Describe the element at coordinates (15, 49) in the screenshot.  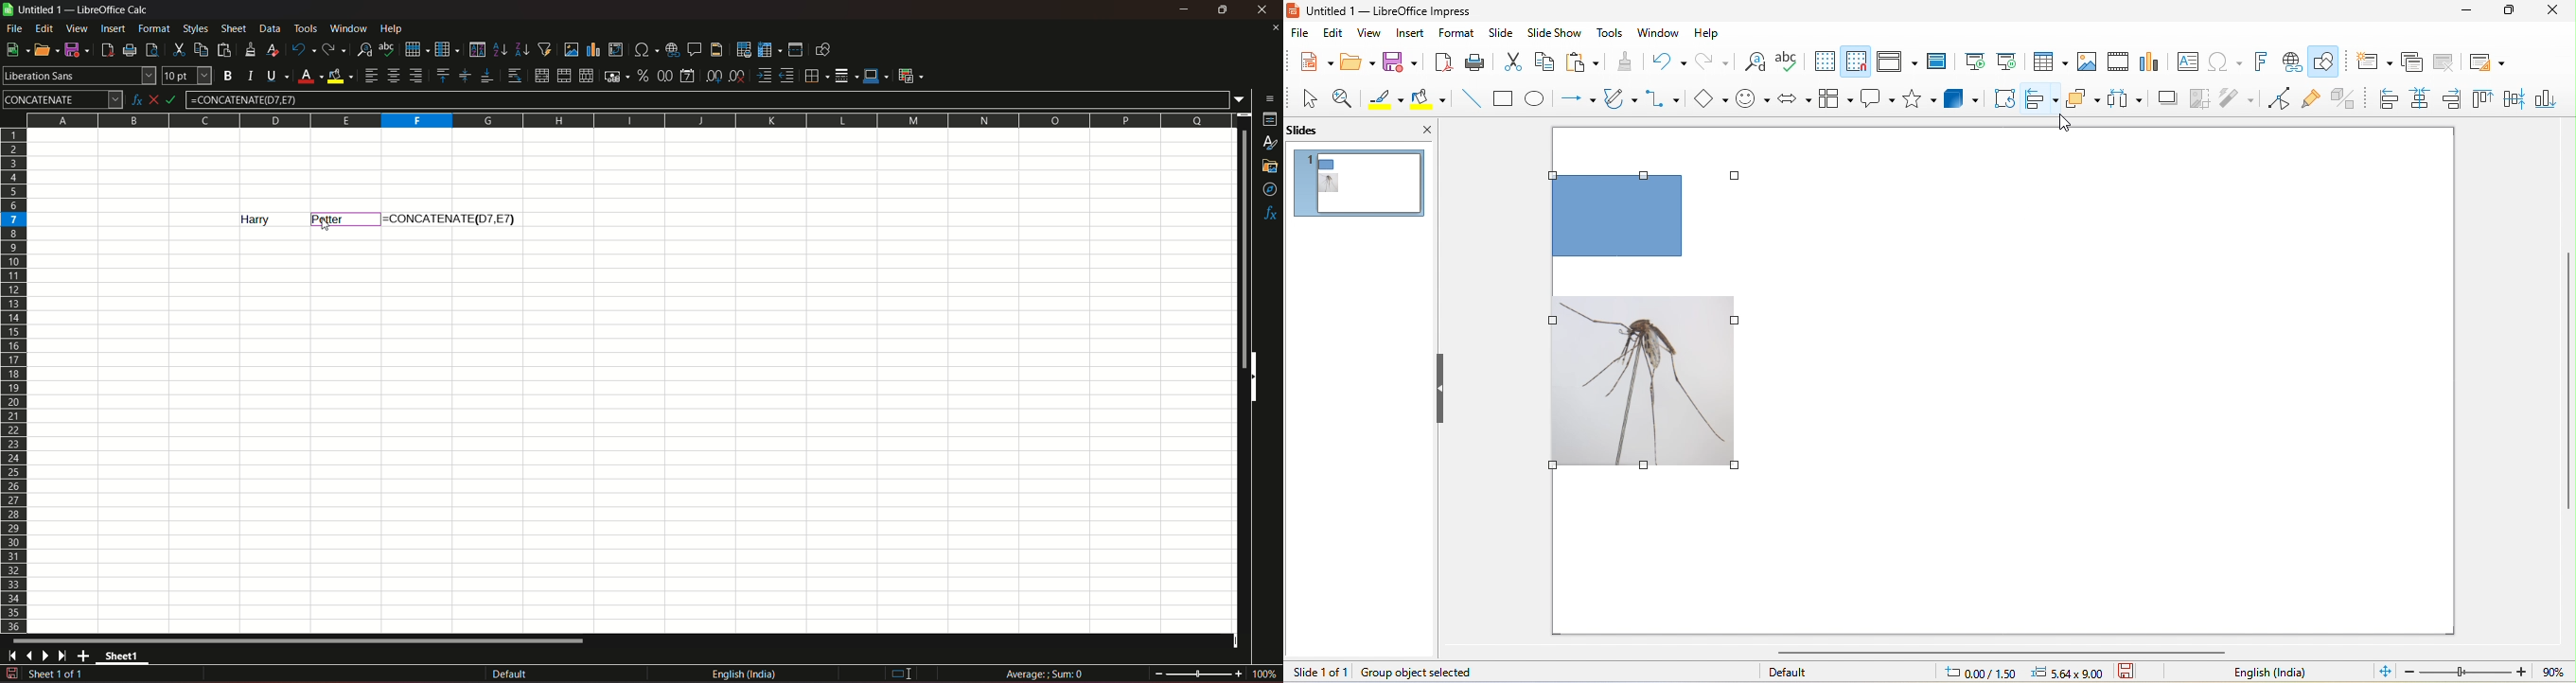
I see `new` at that location.